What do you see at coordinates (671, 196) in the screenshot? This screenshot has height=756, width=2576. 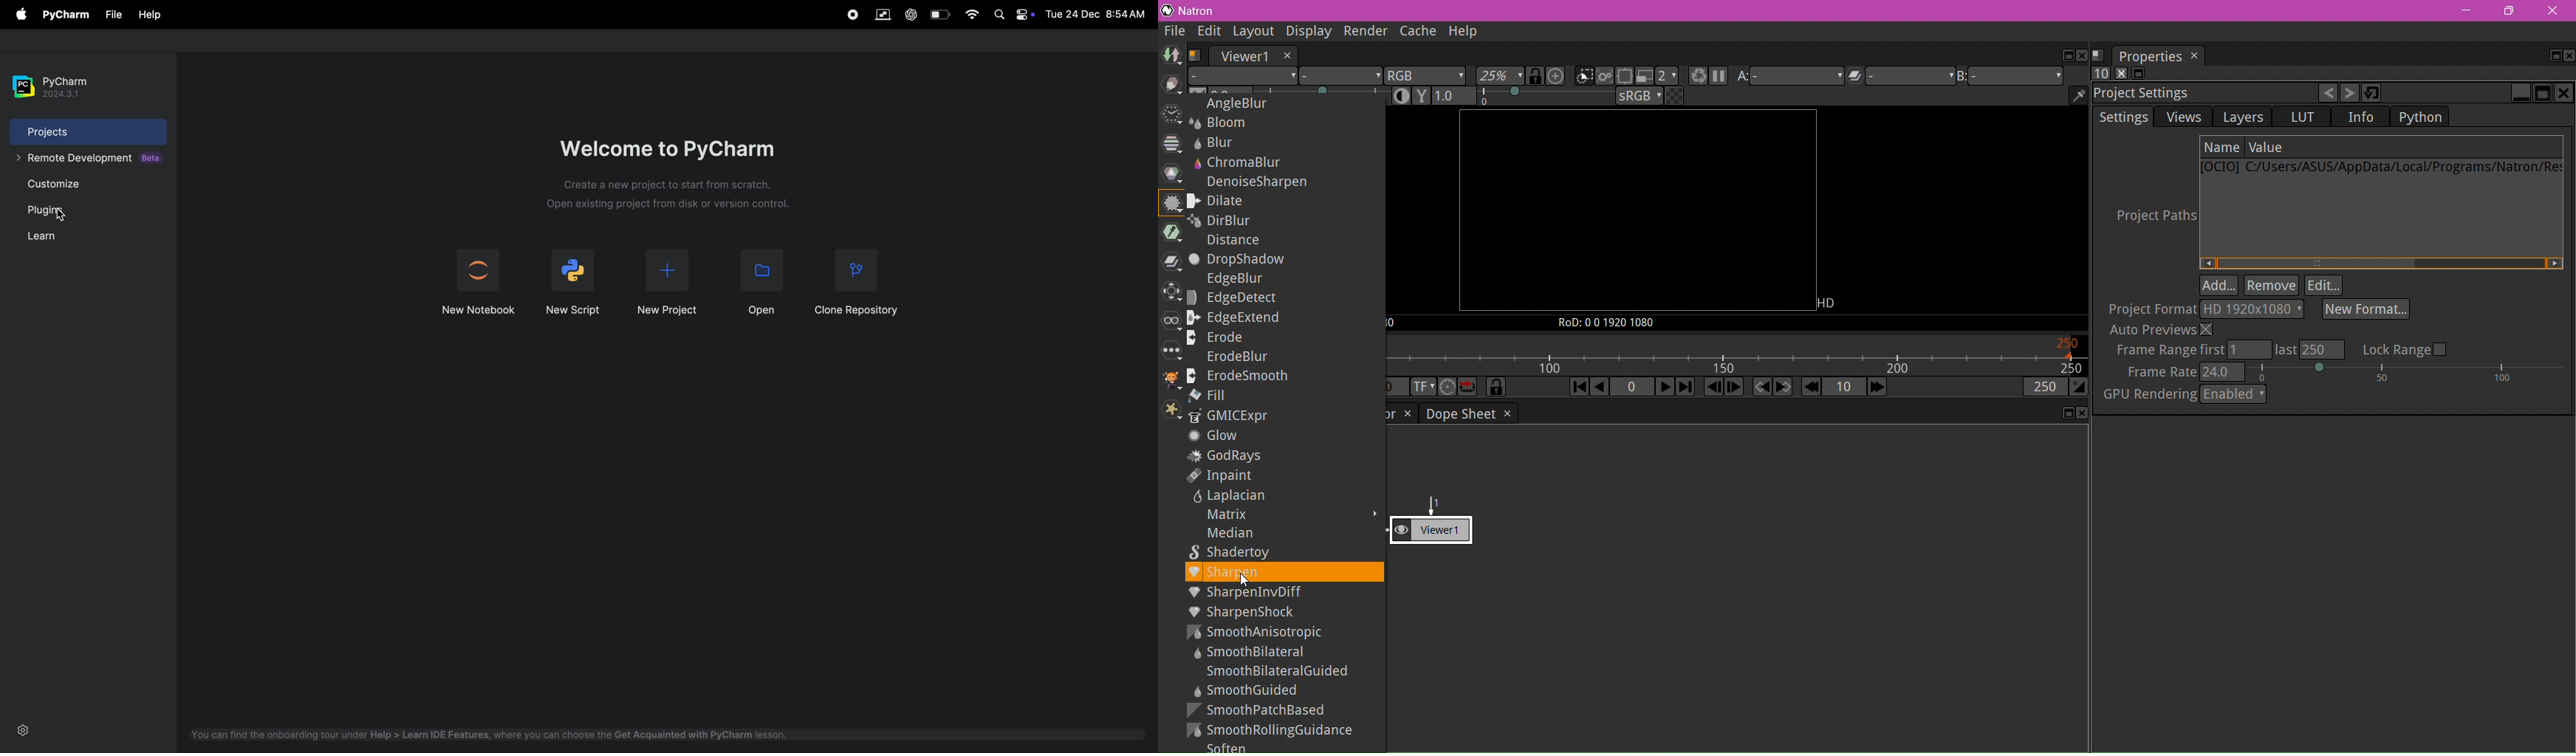 I see `create project from scratch` at bounding box center [671, 196].